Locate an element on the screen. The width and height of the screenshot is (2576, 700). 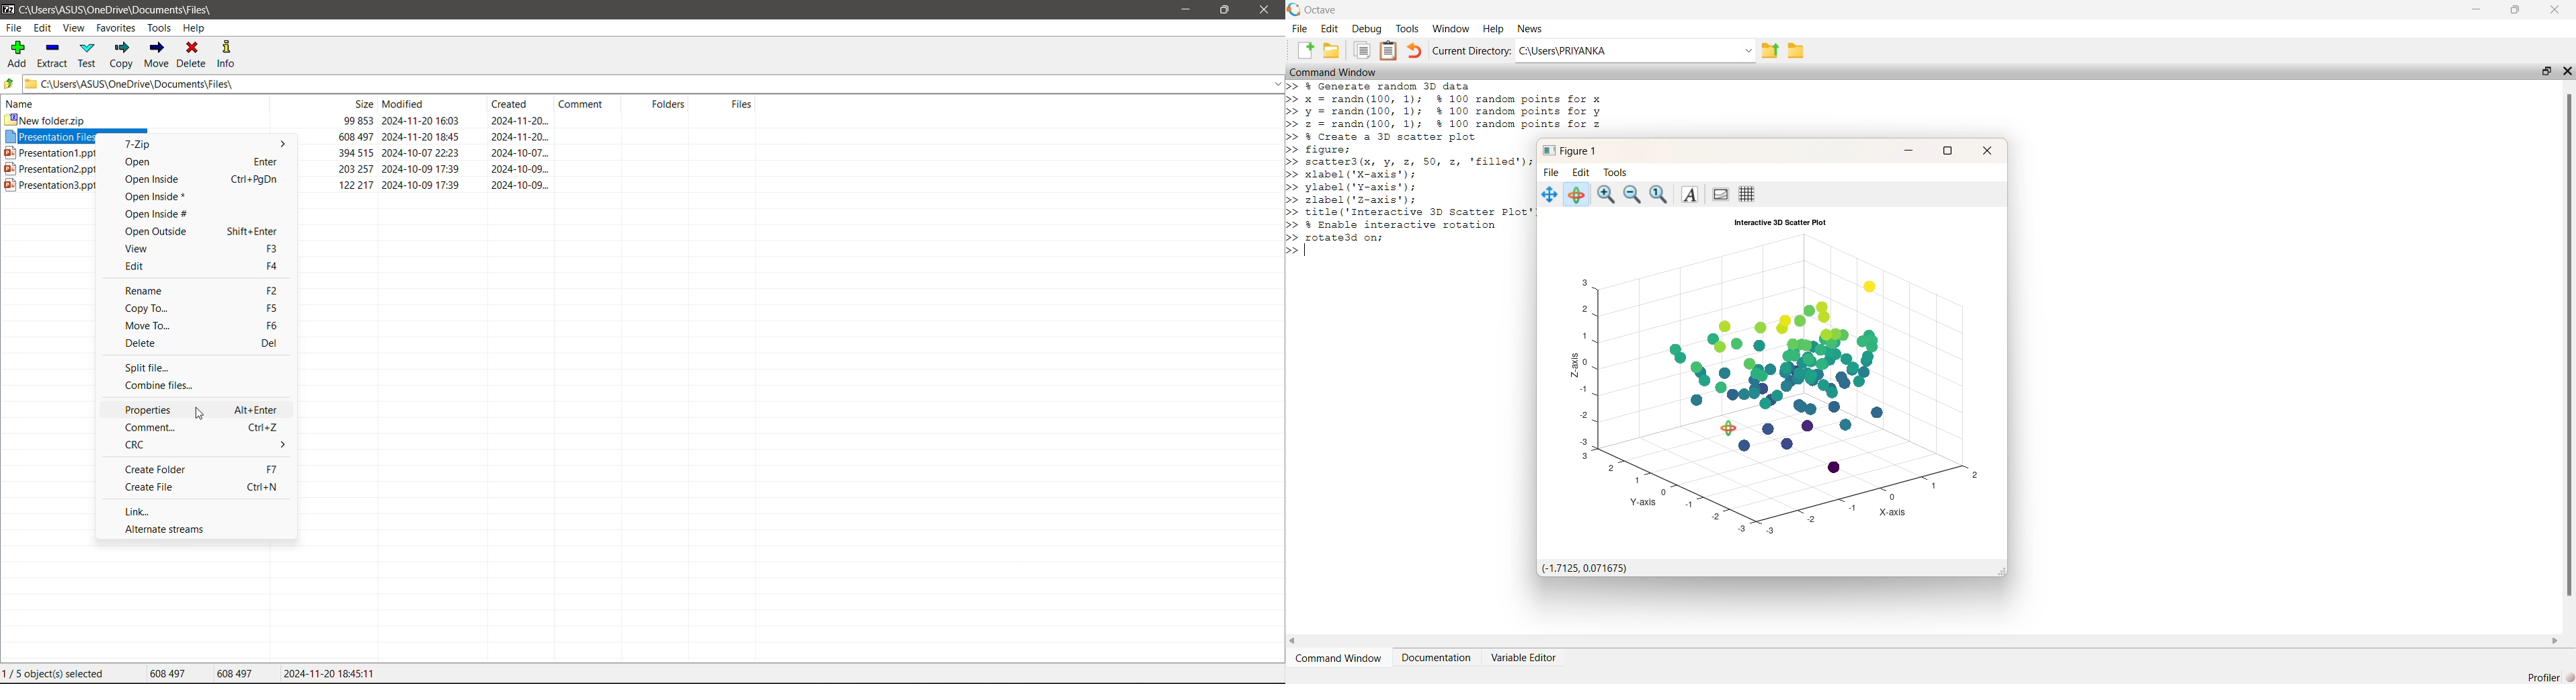
new document is located at coordinates (1305, 50).